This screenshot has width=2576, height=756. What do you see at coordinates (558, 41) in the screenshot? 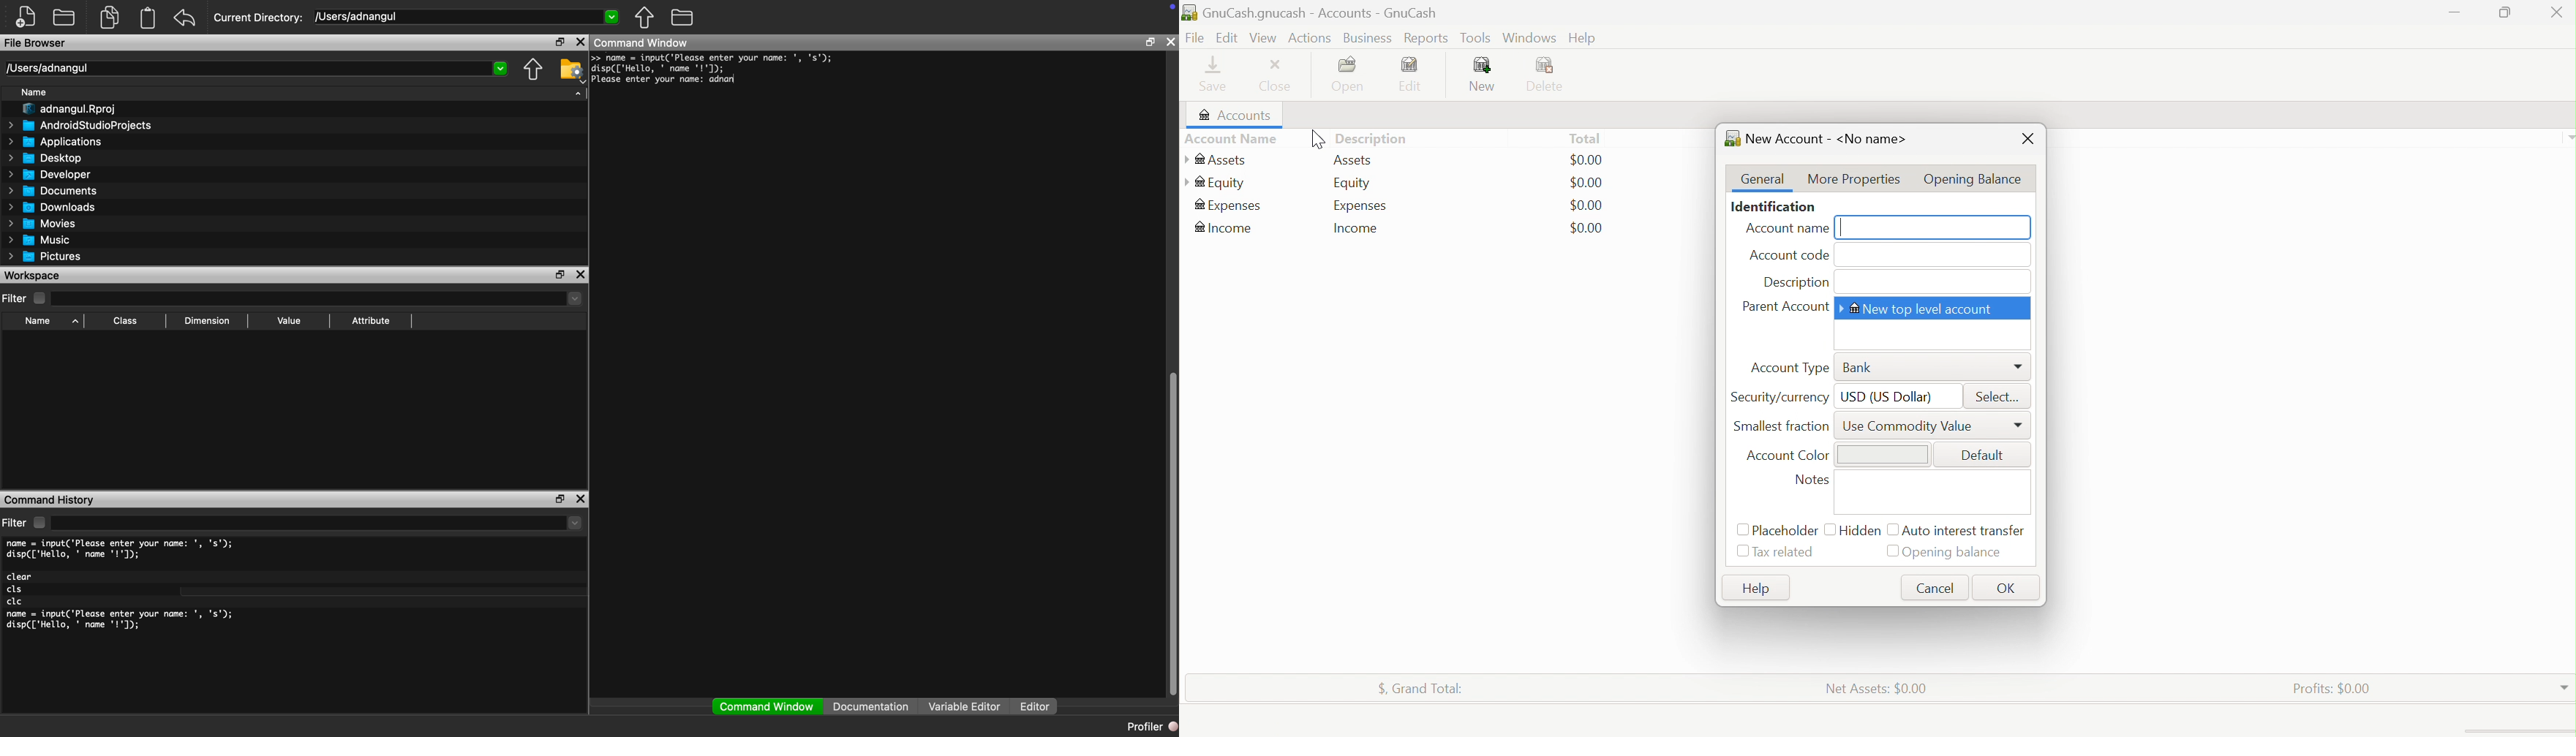
I see `maximize` at bounding box center [558, 41].